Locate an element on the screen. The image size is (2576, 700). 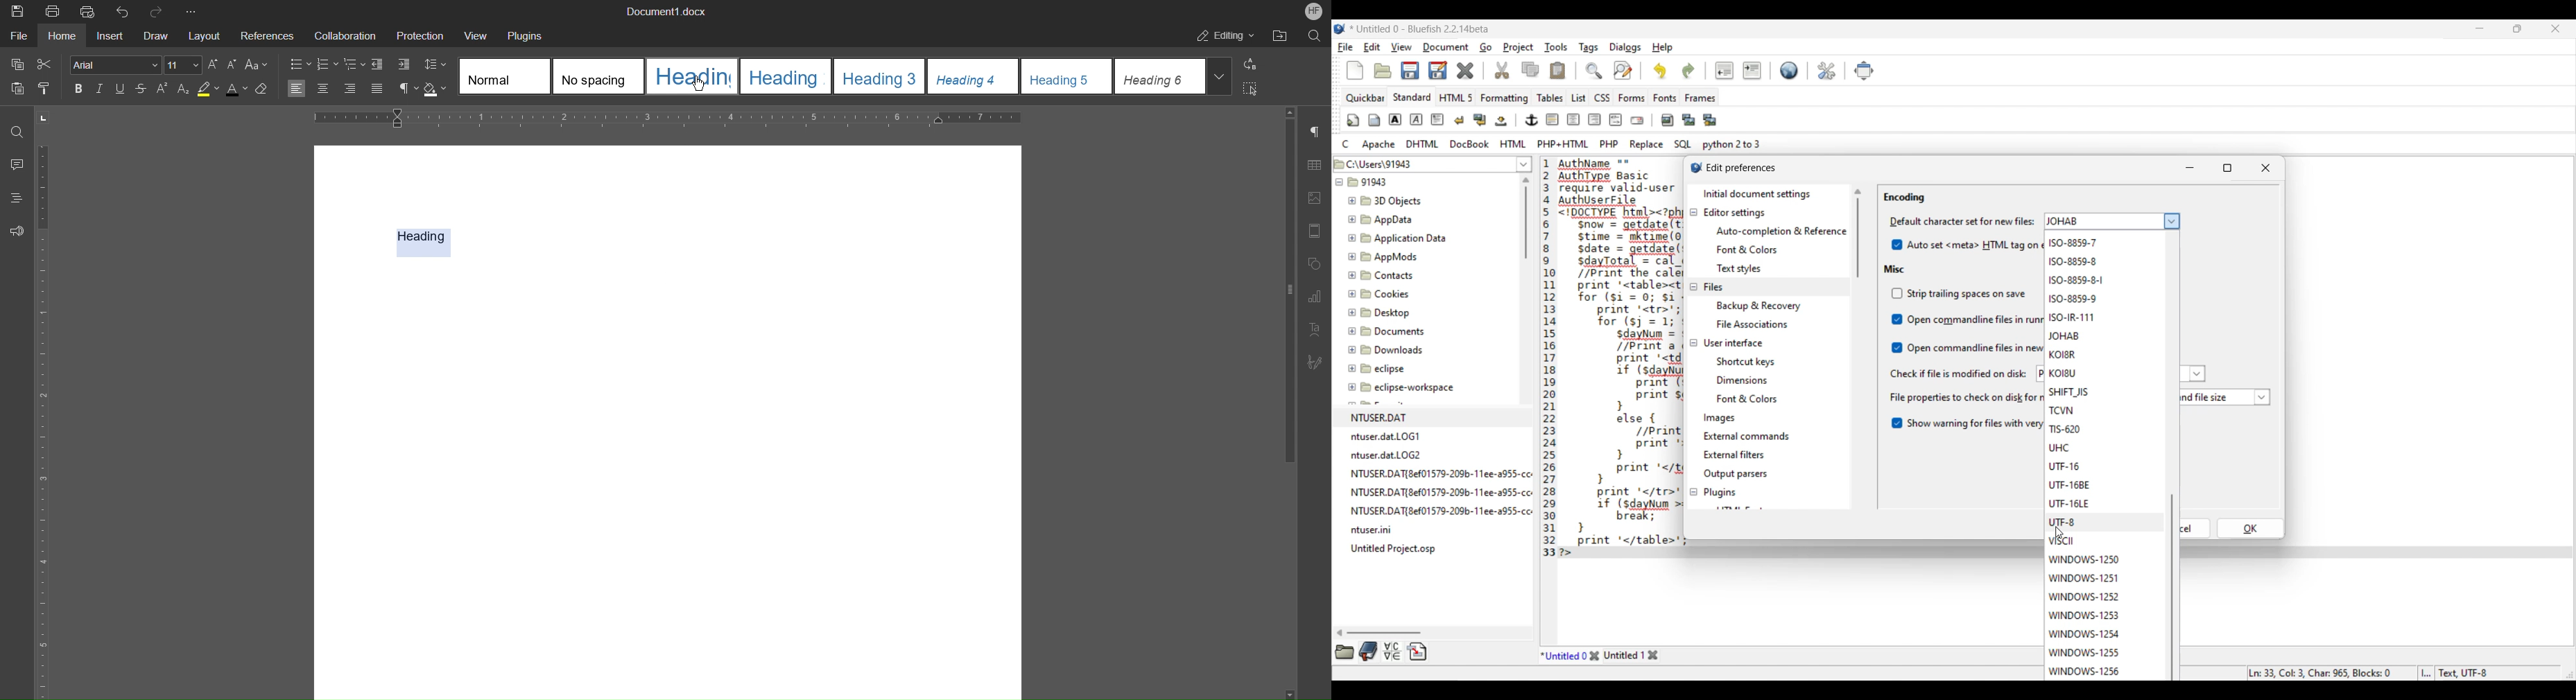
Highlight is located at coordinates (209, 91).